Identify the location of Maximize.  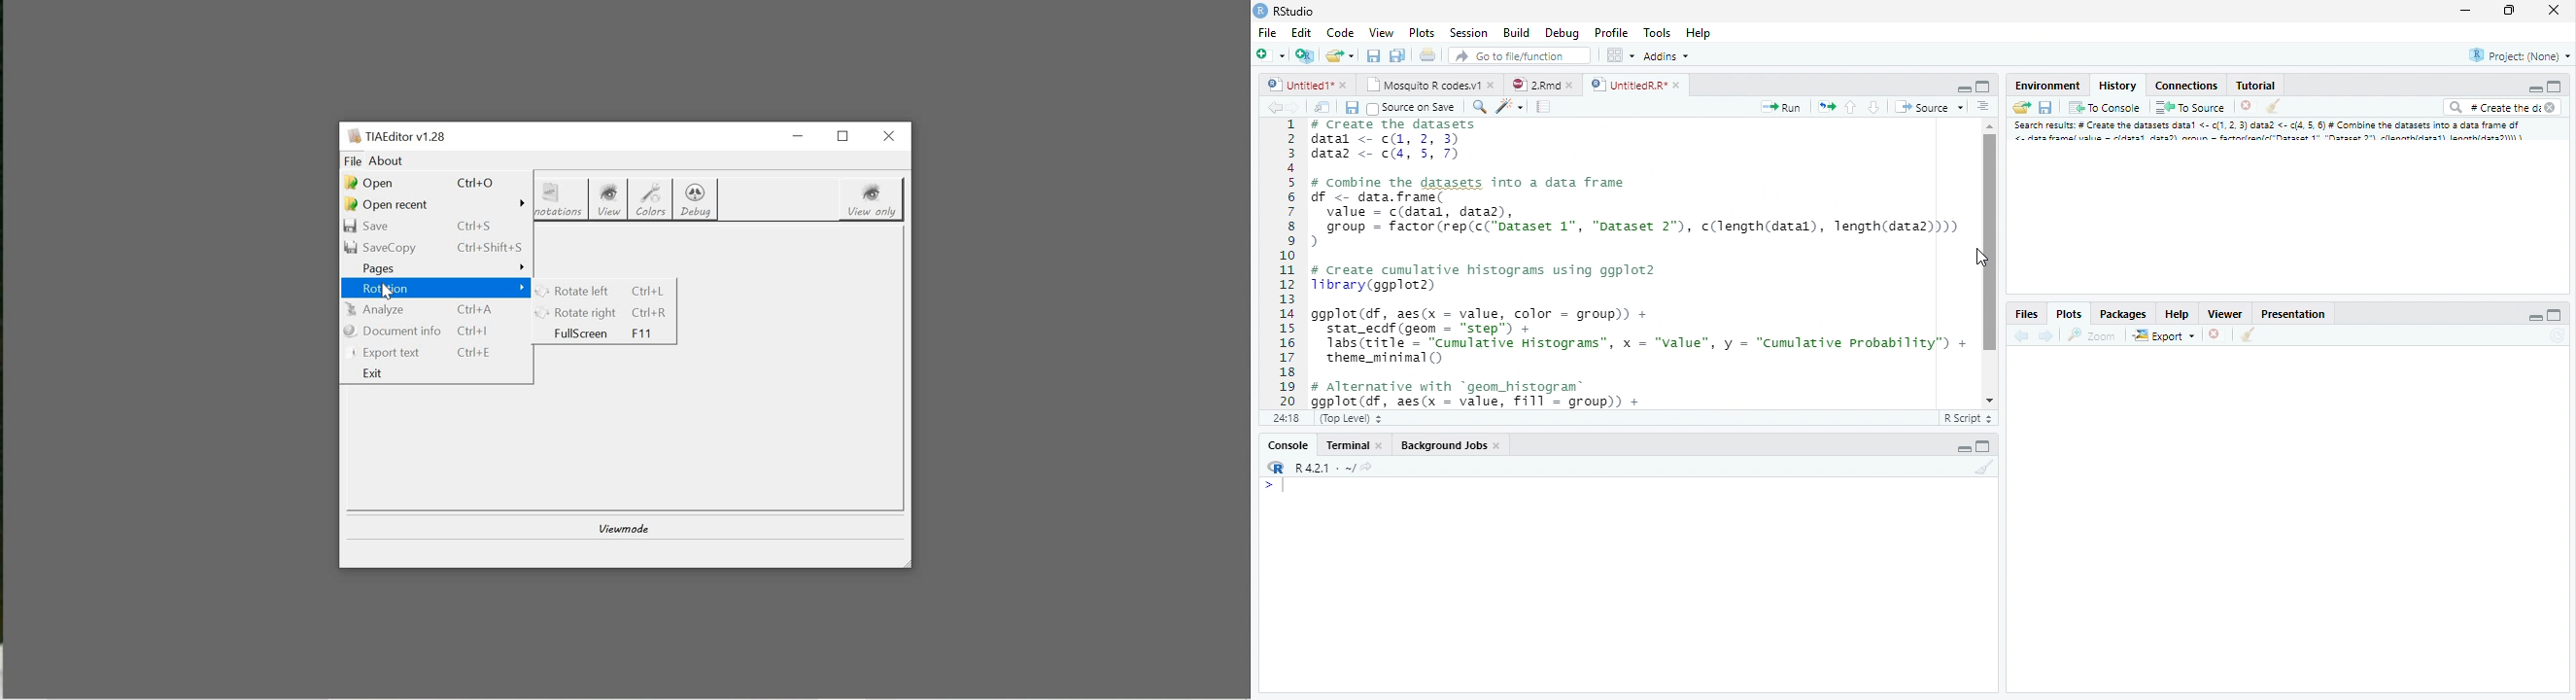
(2553, 88).